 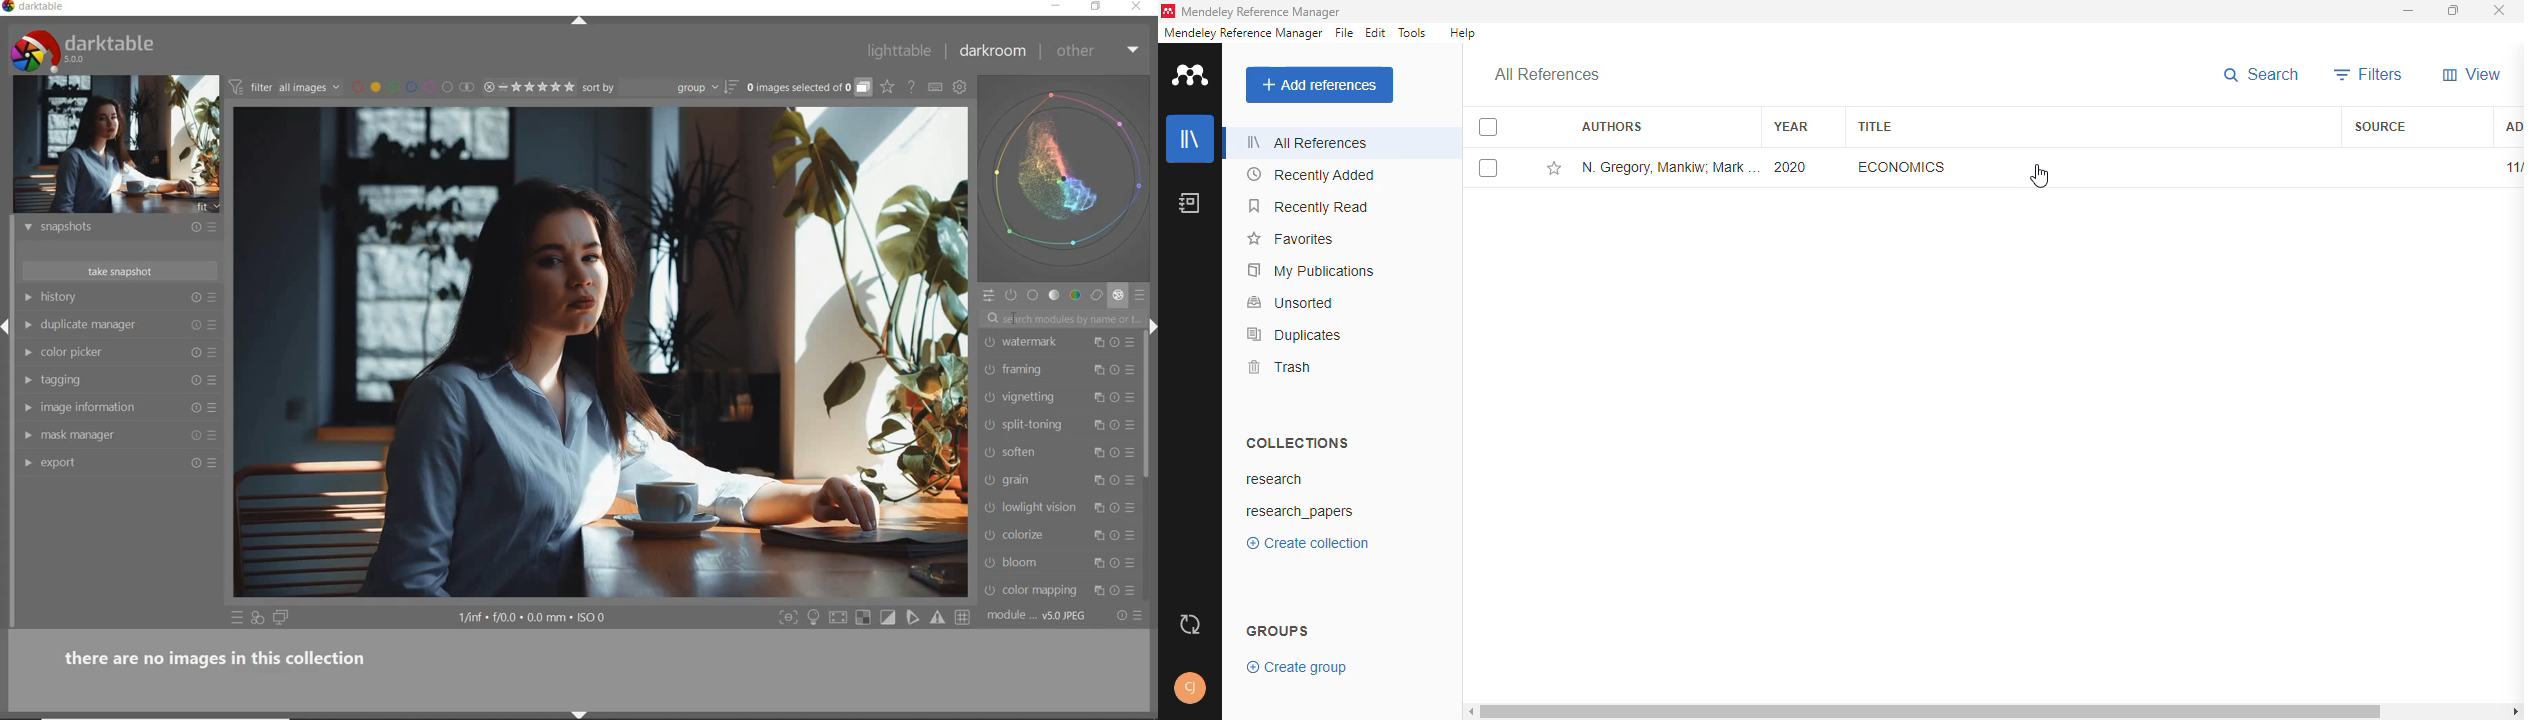 What do you see at coordinates (100, 296) in the screenshot?
I see `history` at bounding box center [100, 296].